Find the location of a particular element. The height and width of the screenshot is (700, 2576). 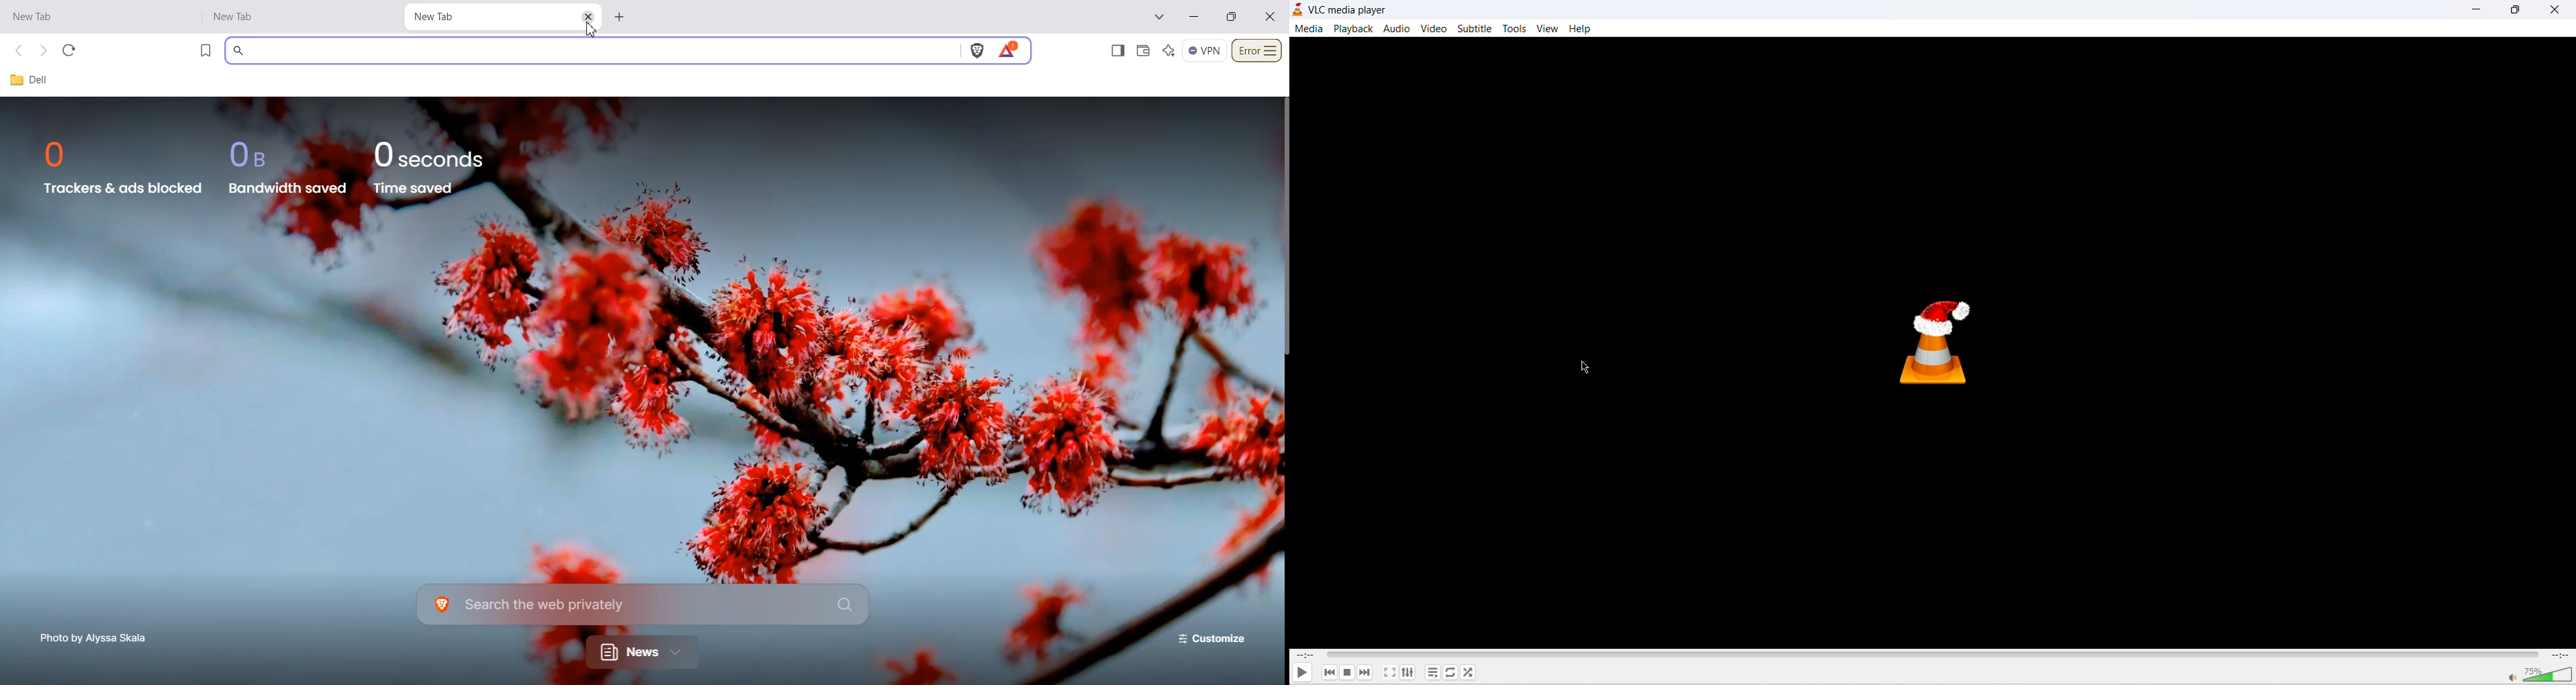

progress bar is located at coordinates (1933, 656).